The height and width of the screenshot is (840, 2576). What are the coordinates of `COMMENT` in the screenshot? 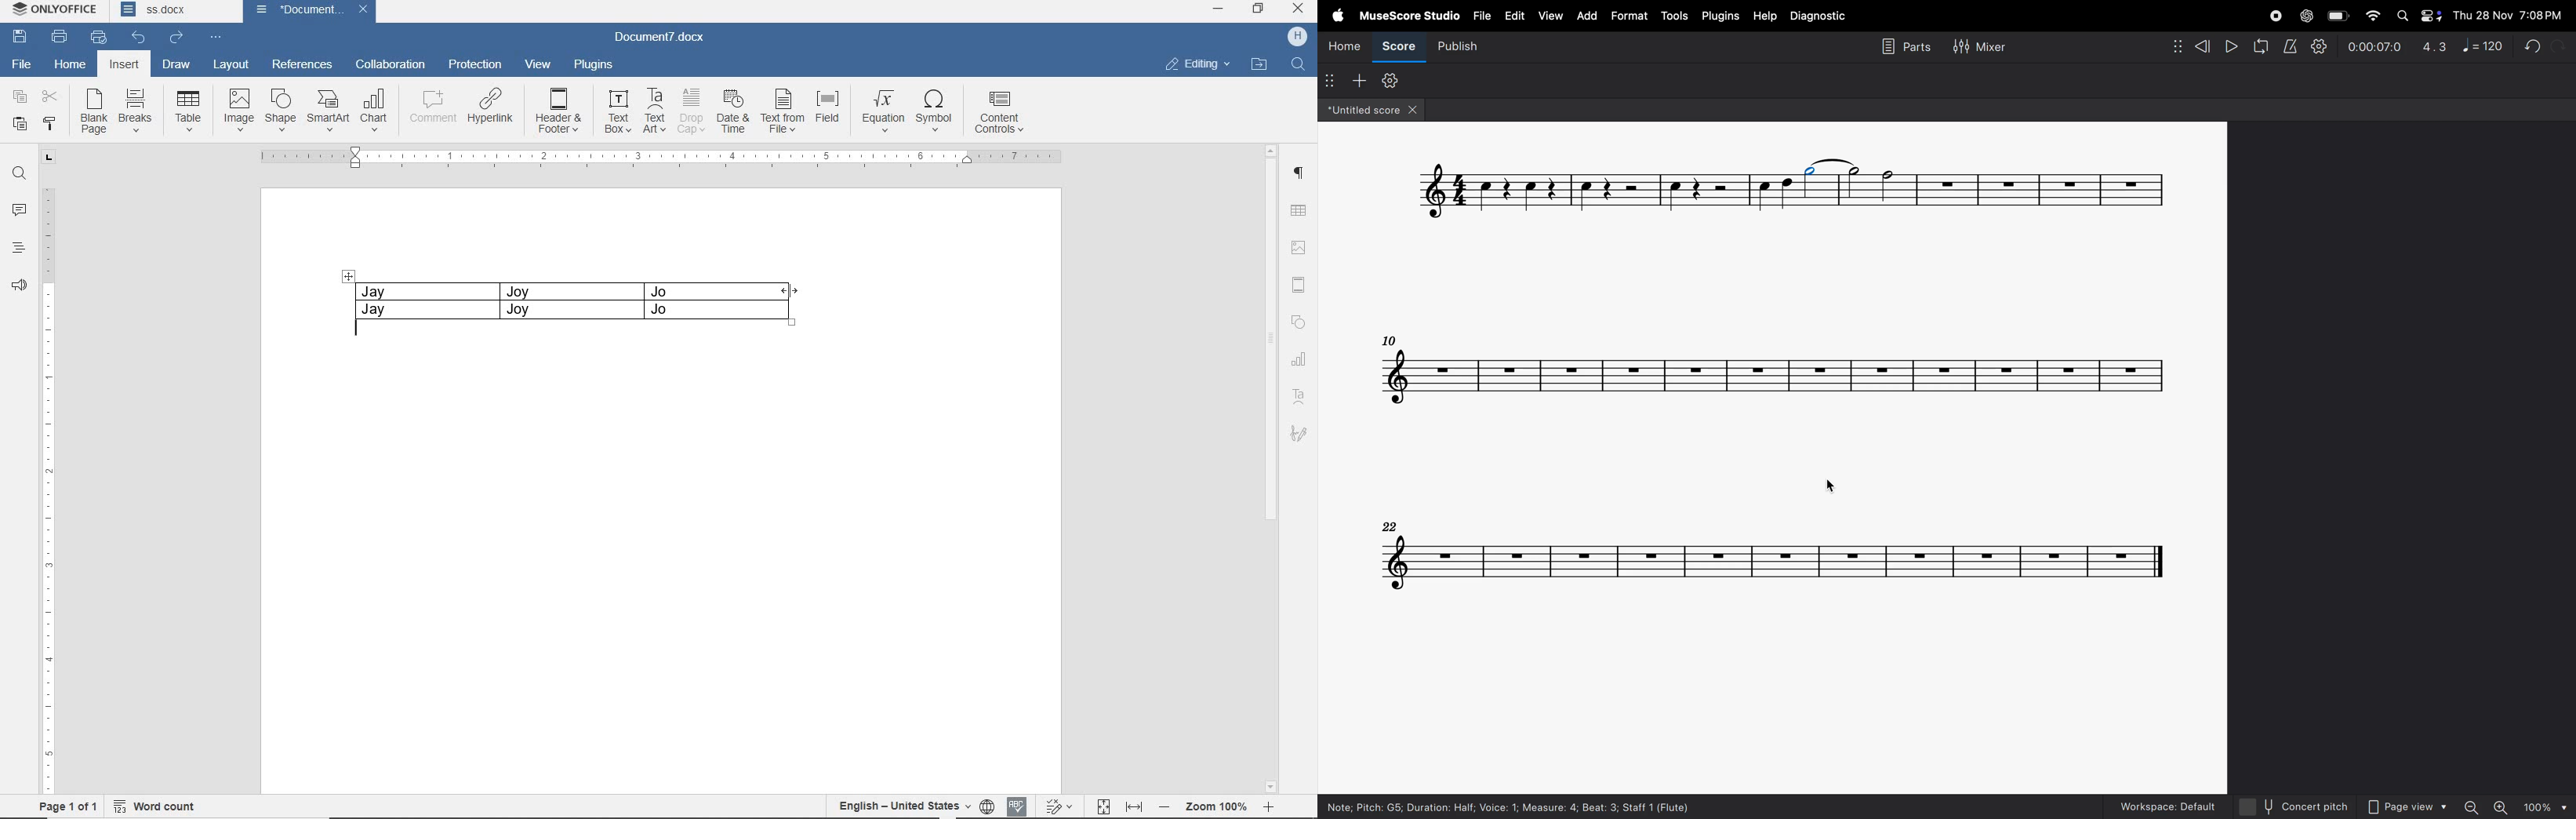 It's located at (429, 109).